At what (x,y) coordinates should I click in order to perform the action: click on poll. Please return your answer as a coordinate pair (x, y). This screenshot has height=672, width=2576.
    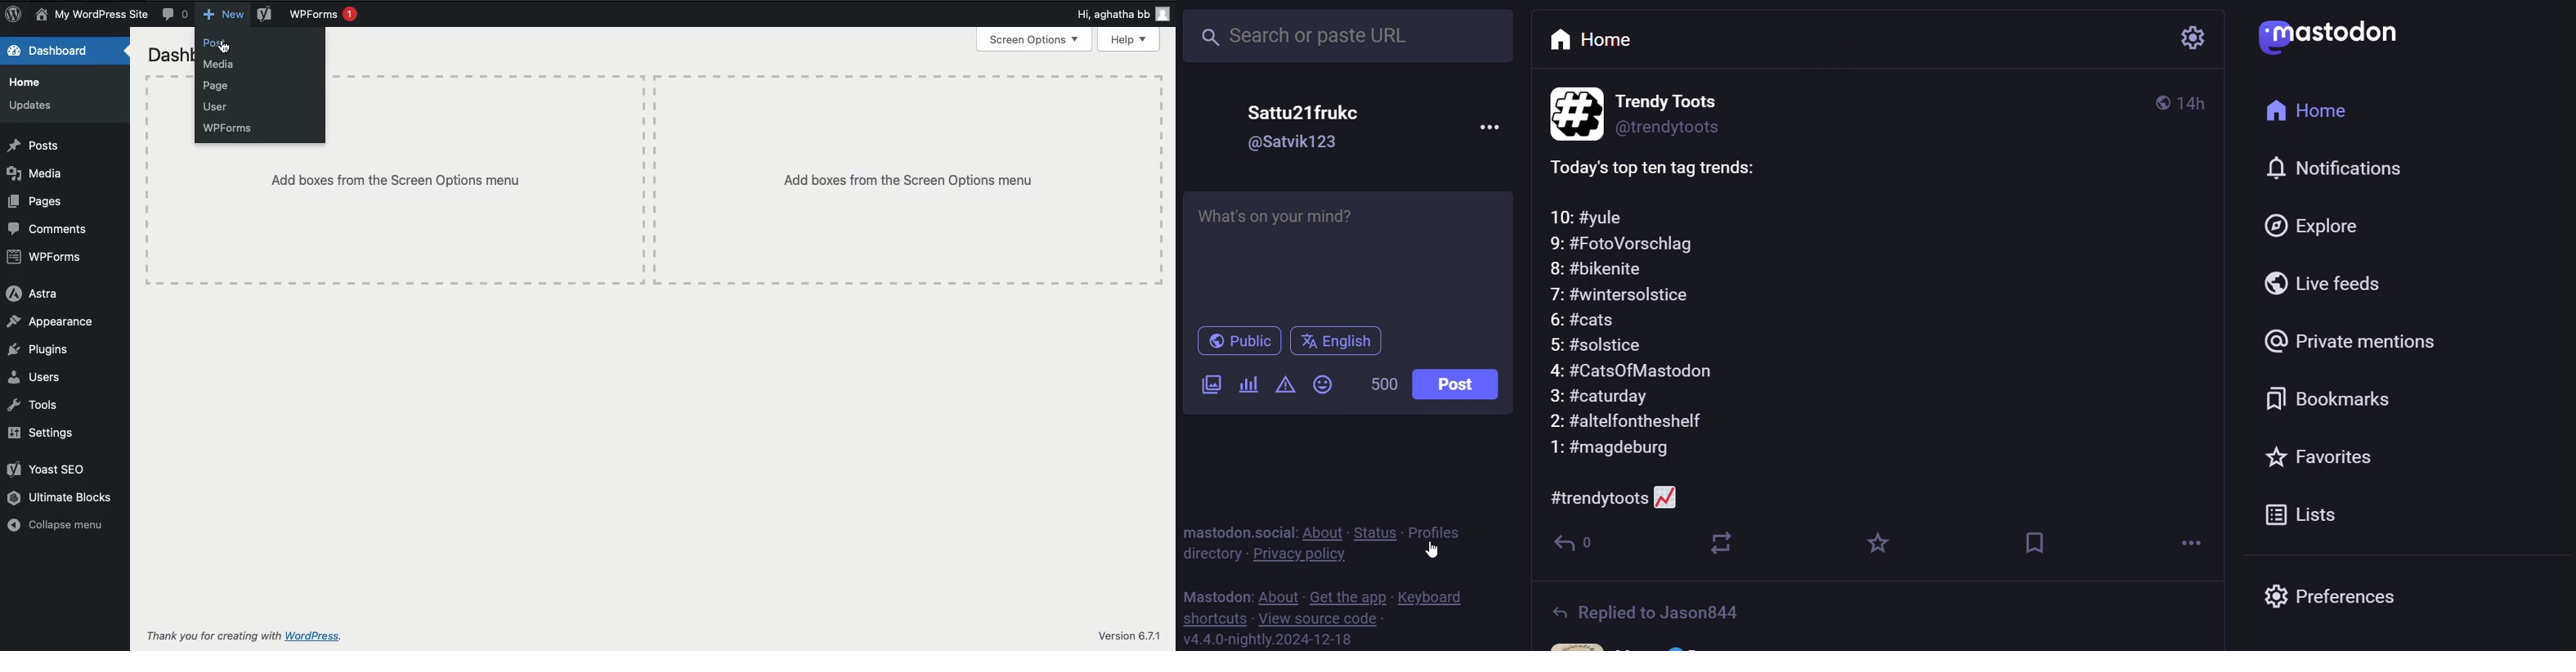
    Looking at the image, I should click on (1247, 385).